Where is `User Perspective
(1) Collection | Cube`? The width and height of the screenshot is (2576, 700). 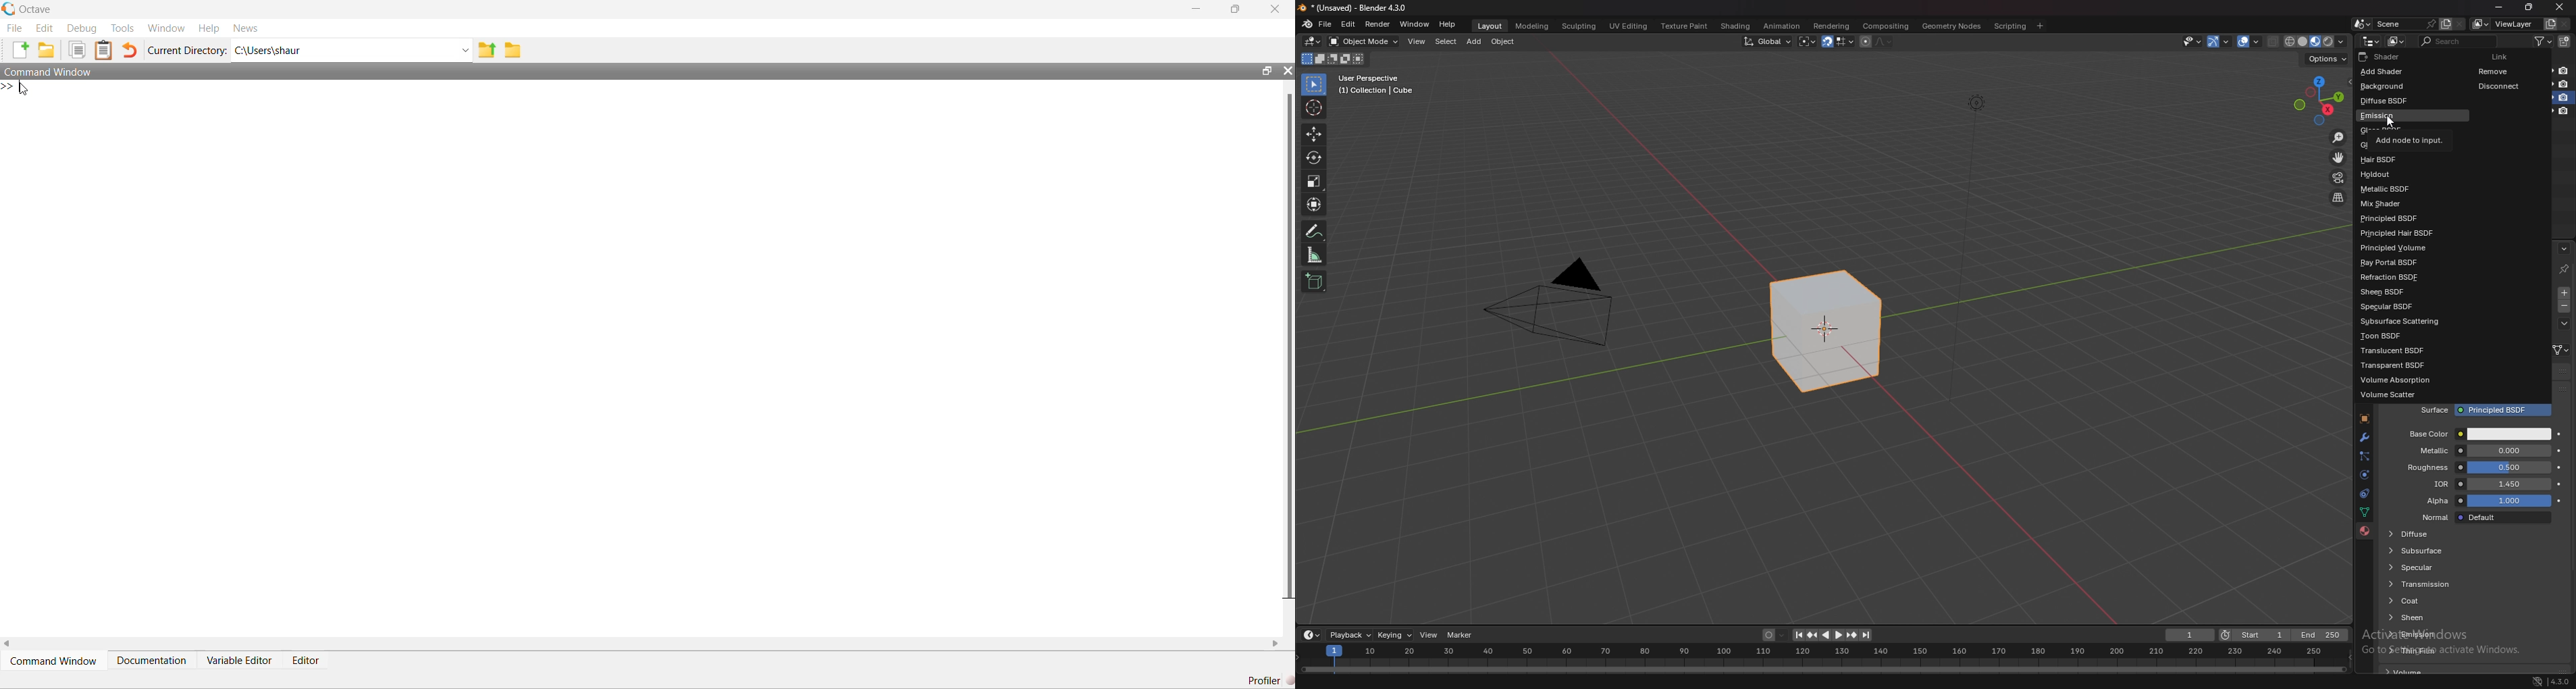 User Perspective
(1) Collection | Cube is located at coordinates (1380, 85).